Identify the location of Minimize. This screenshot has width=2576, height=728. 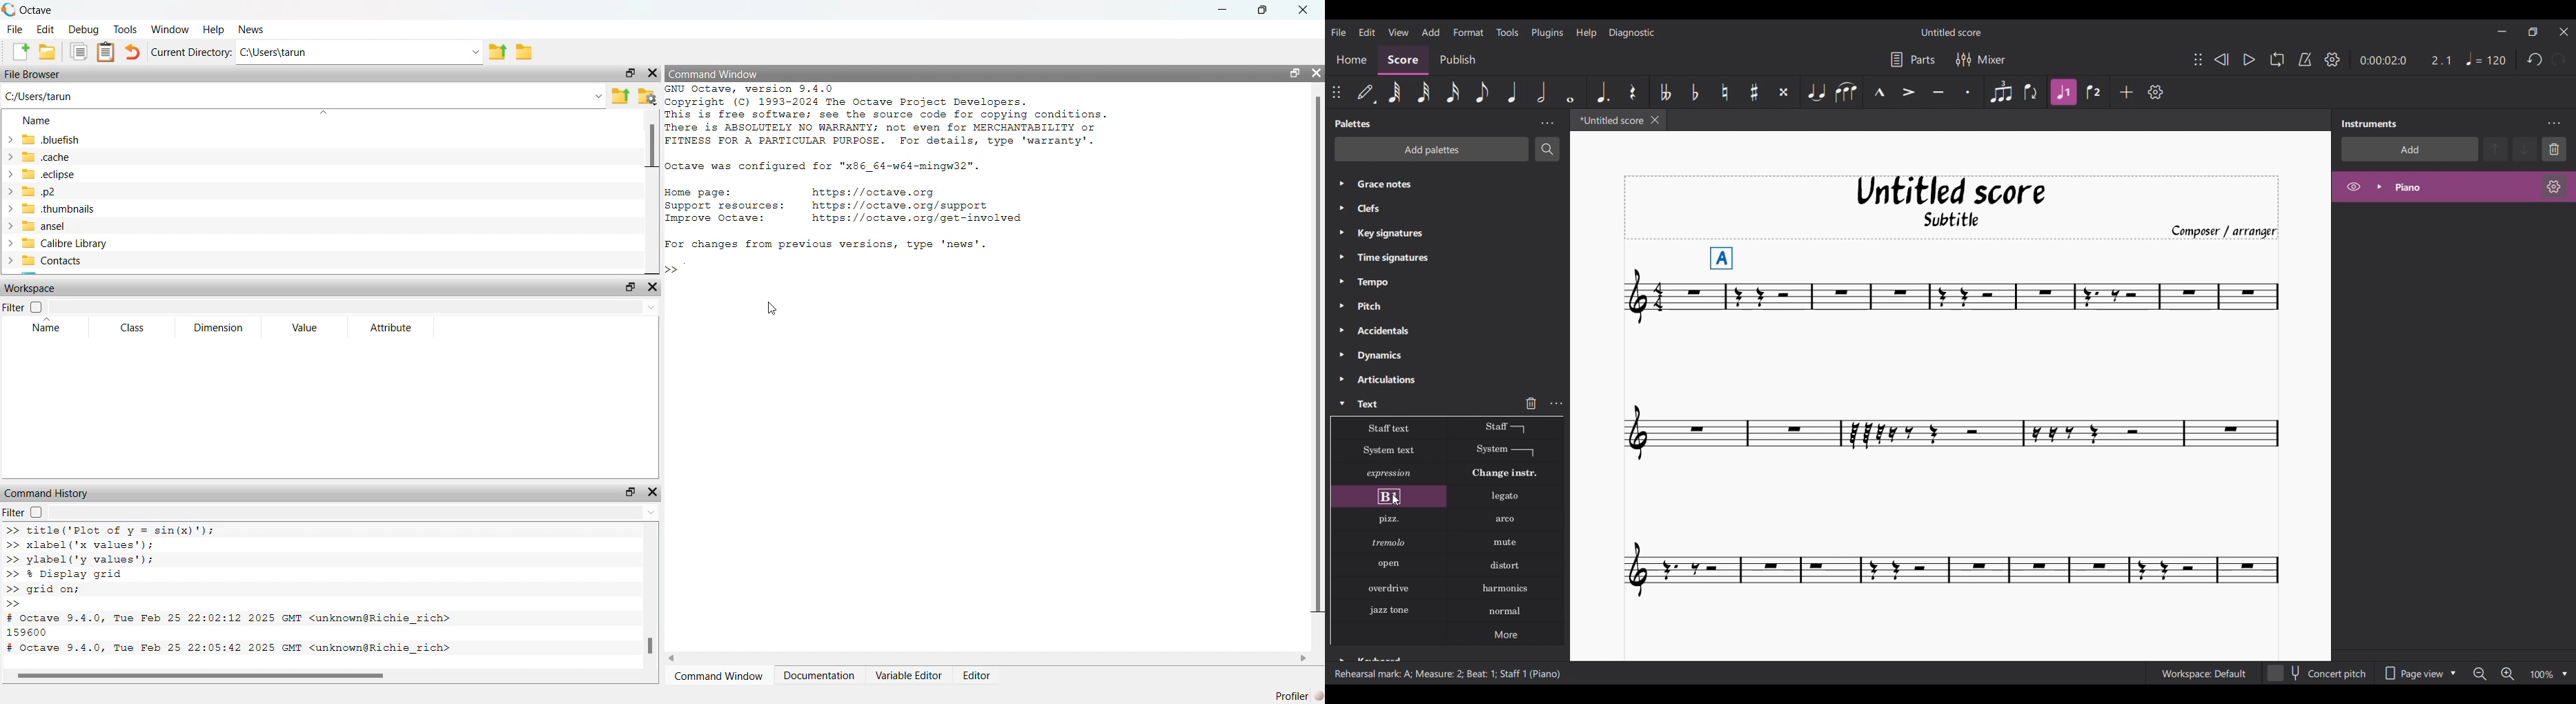
(2502, 31).